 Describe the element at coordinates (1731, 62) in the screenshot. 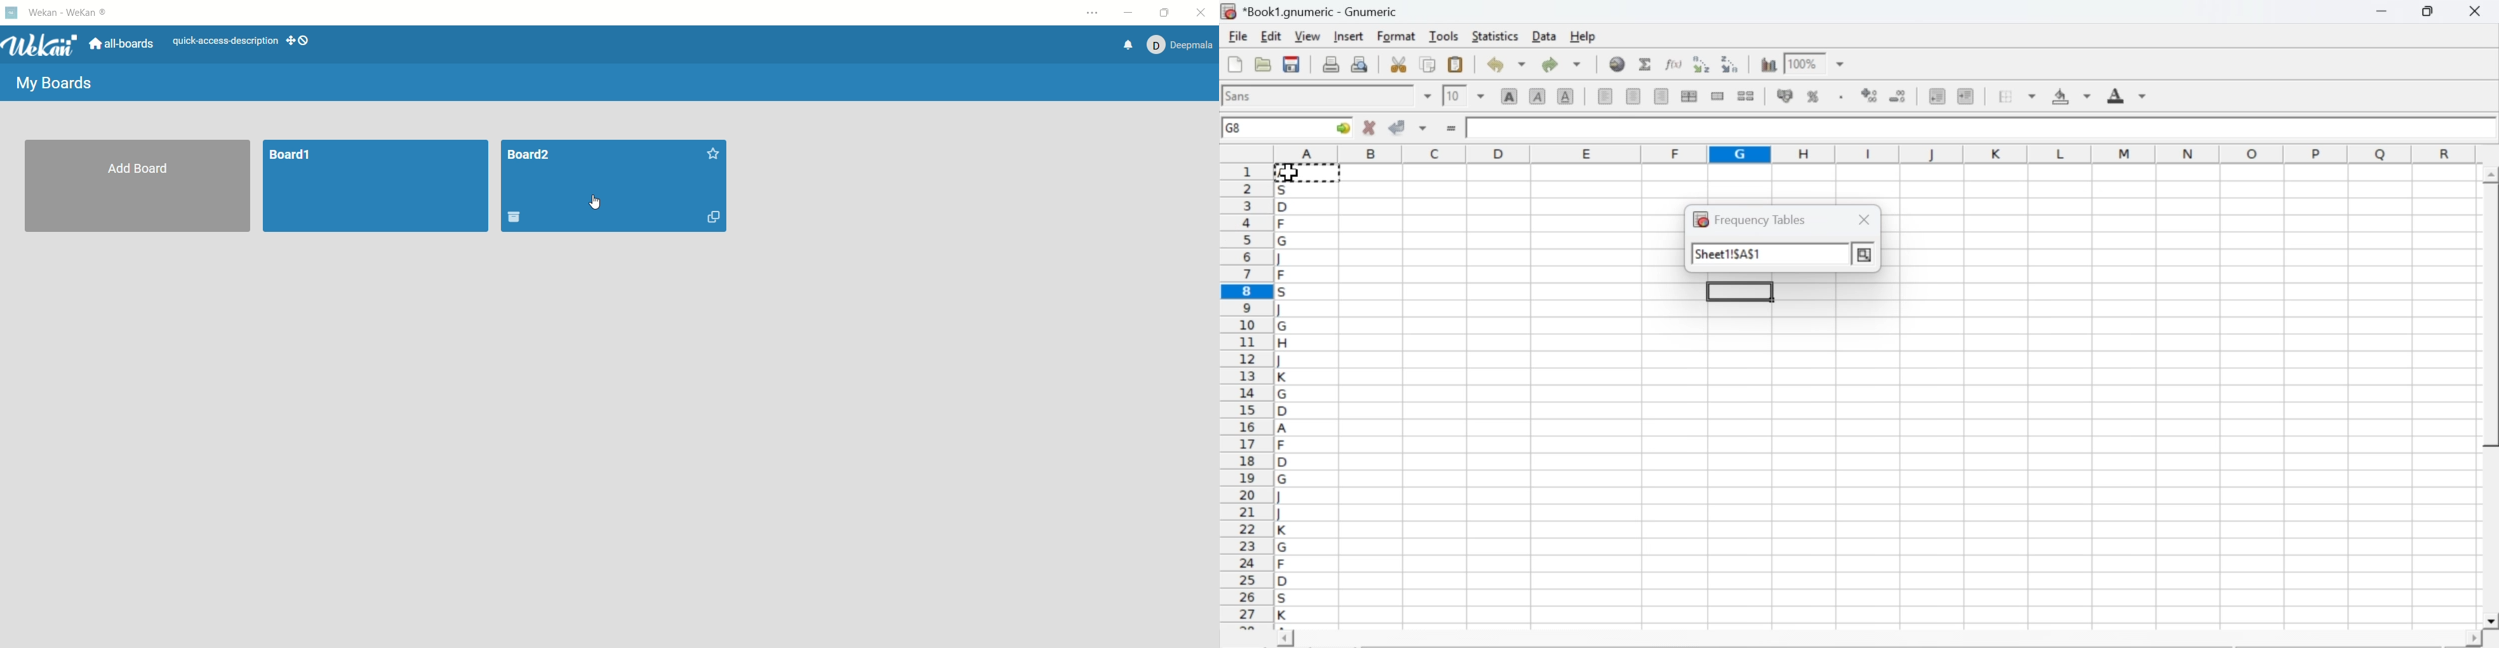

I see `Sort the selected region in descending order based on the first column selected` at that location.